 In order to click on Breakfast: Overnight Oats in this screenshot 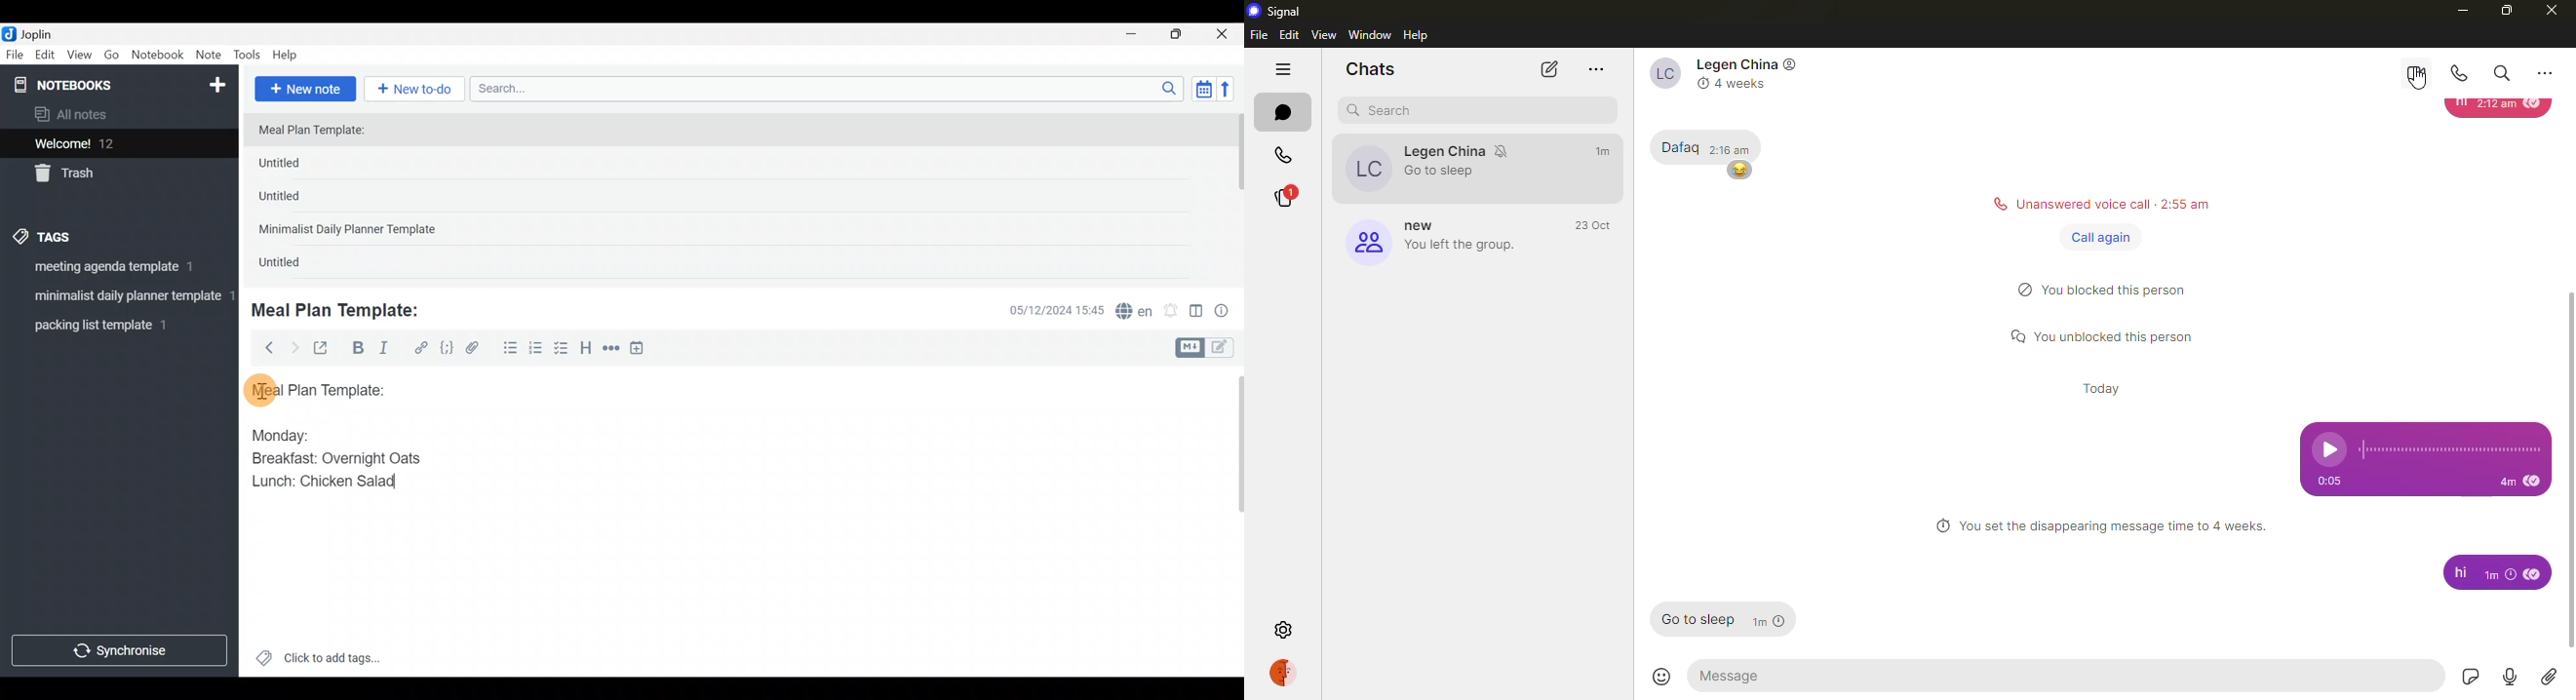, I will do `click(334, 460)`.